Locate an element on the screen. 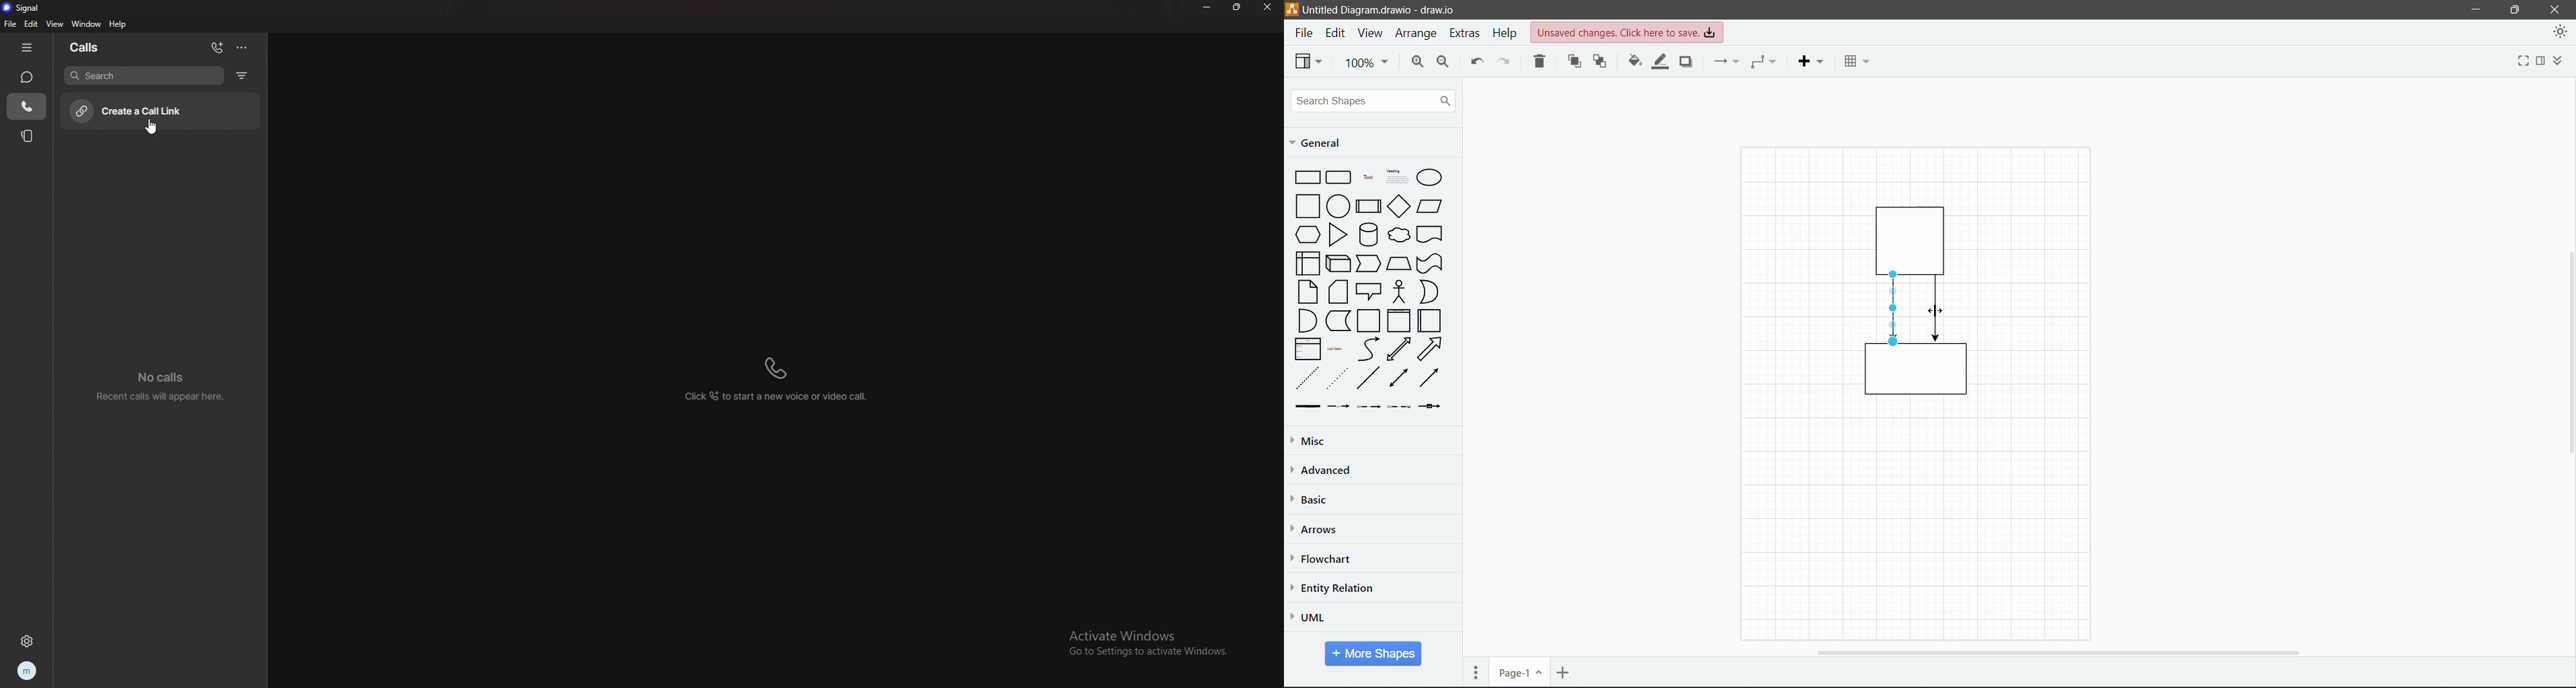 The image size is (2576, 700). profile is located at coordinates (26, 671).